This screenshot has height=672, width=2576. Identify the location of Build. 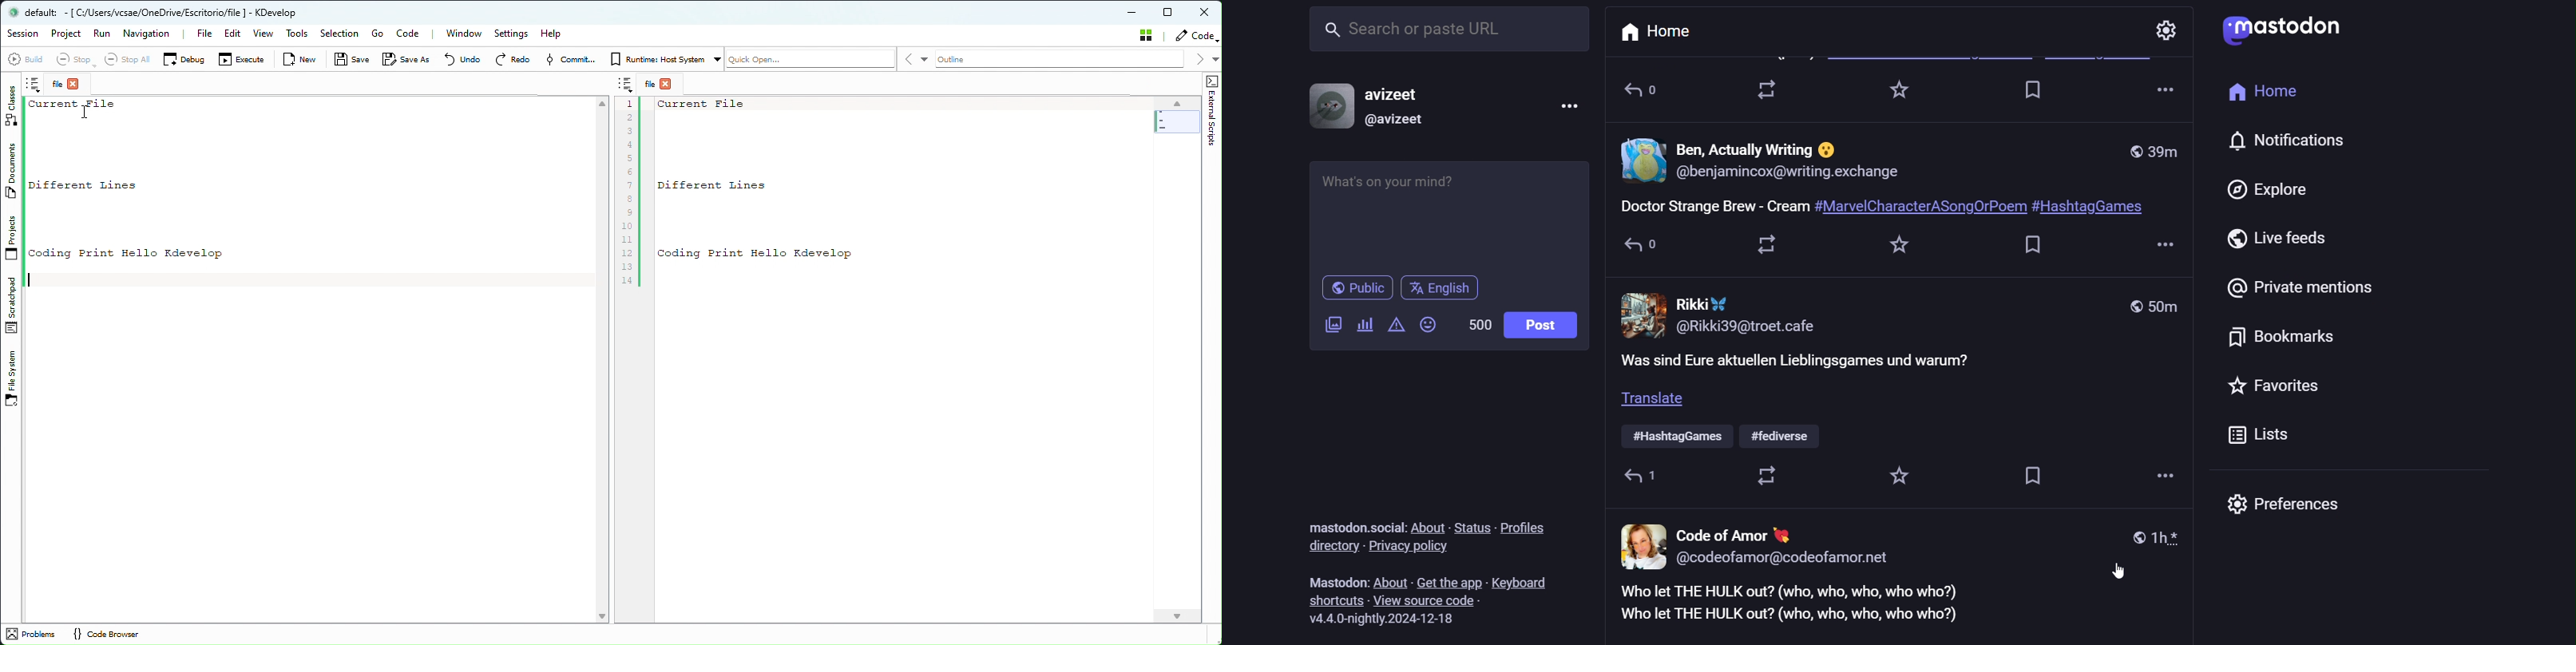
(26, 59).